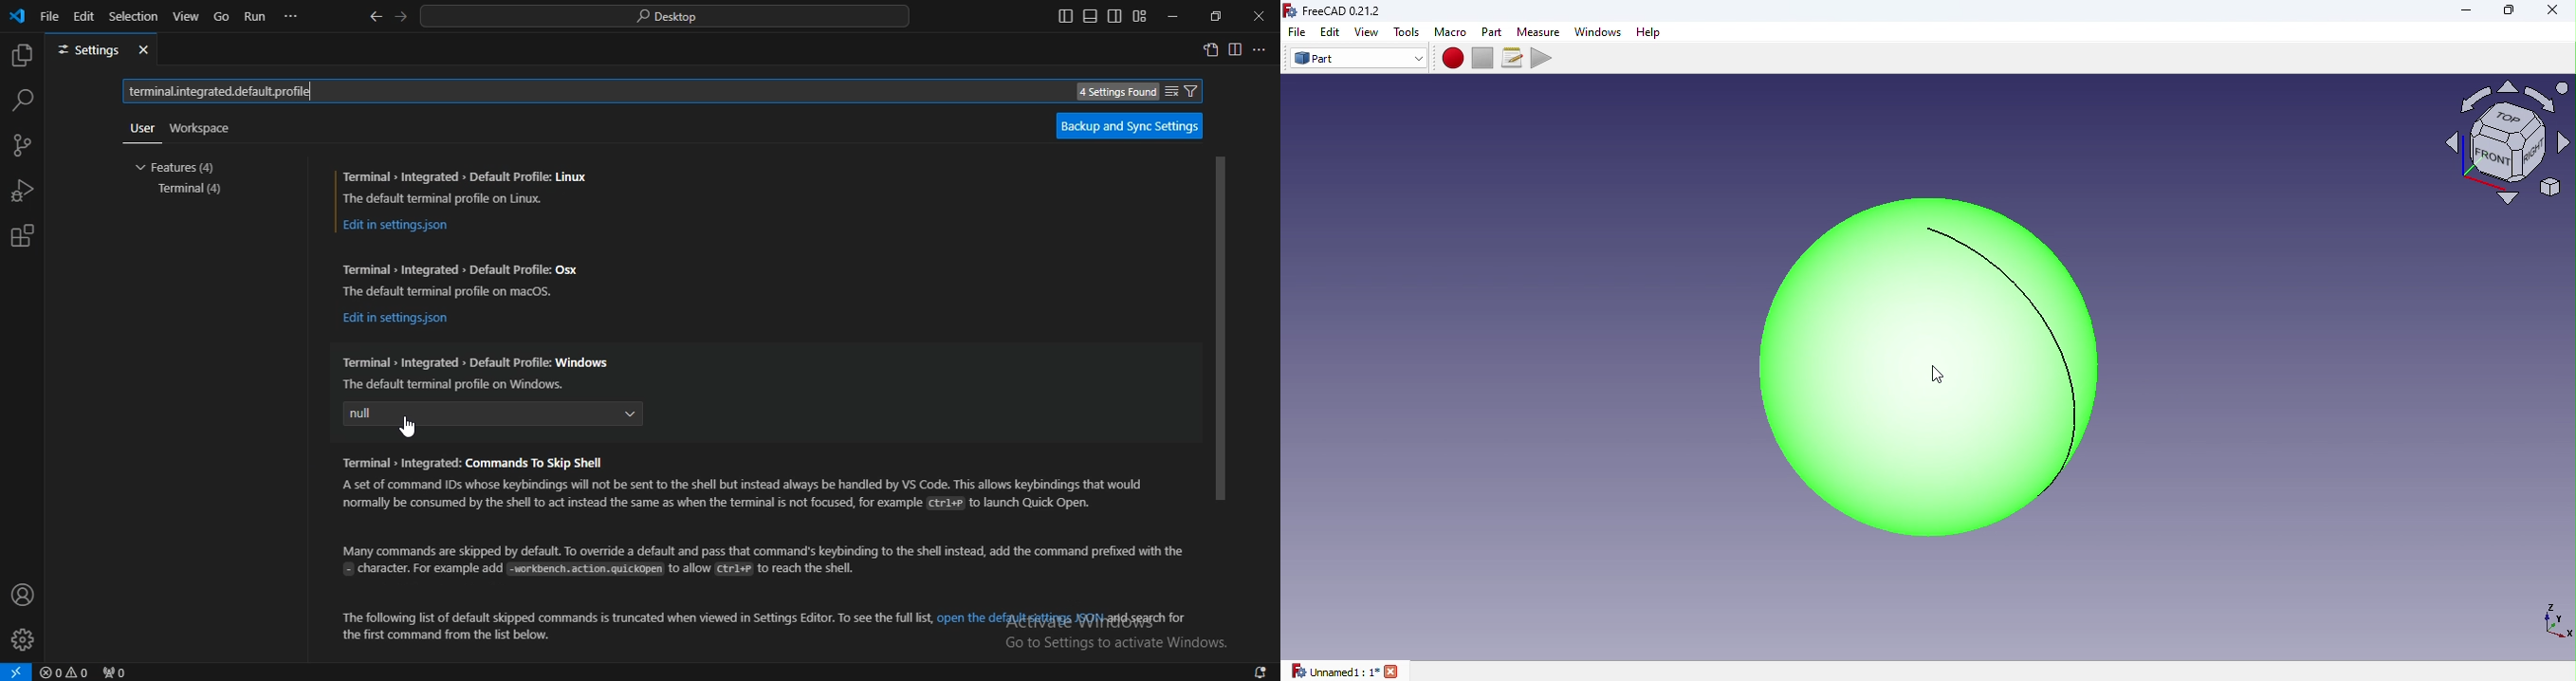  What do you see at coordinates (1263, 673) in the screenshot?
I see `notifications` at bounding box center [1263, 673].